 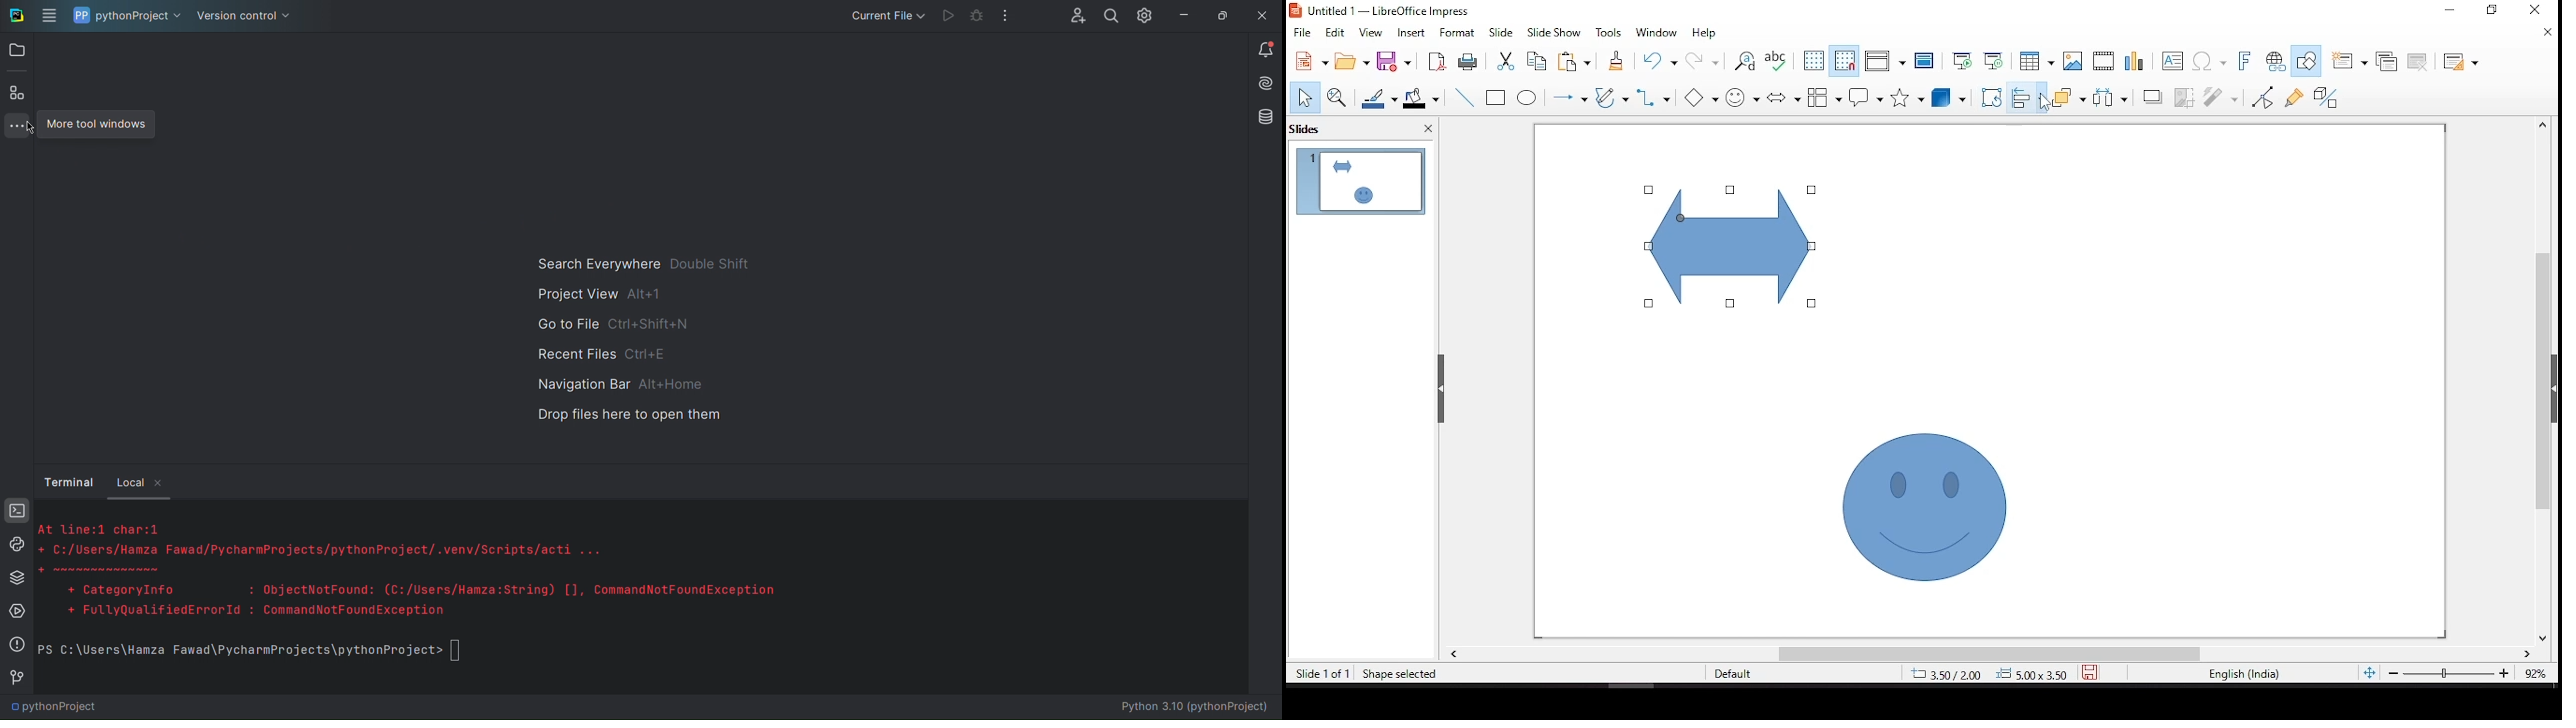 What do you see at coordinates (1580, 63) in the screenshot?
I see `paste` at bounding box center [1580, 63].